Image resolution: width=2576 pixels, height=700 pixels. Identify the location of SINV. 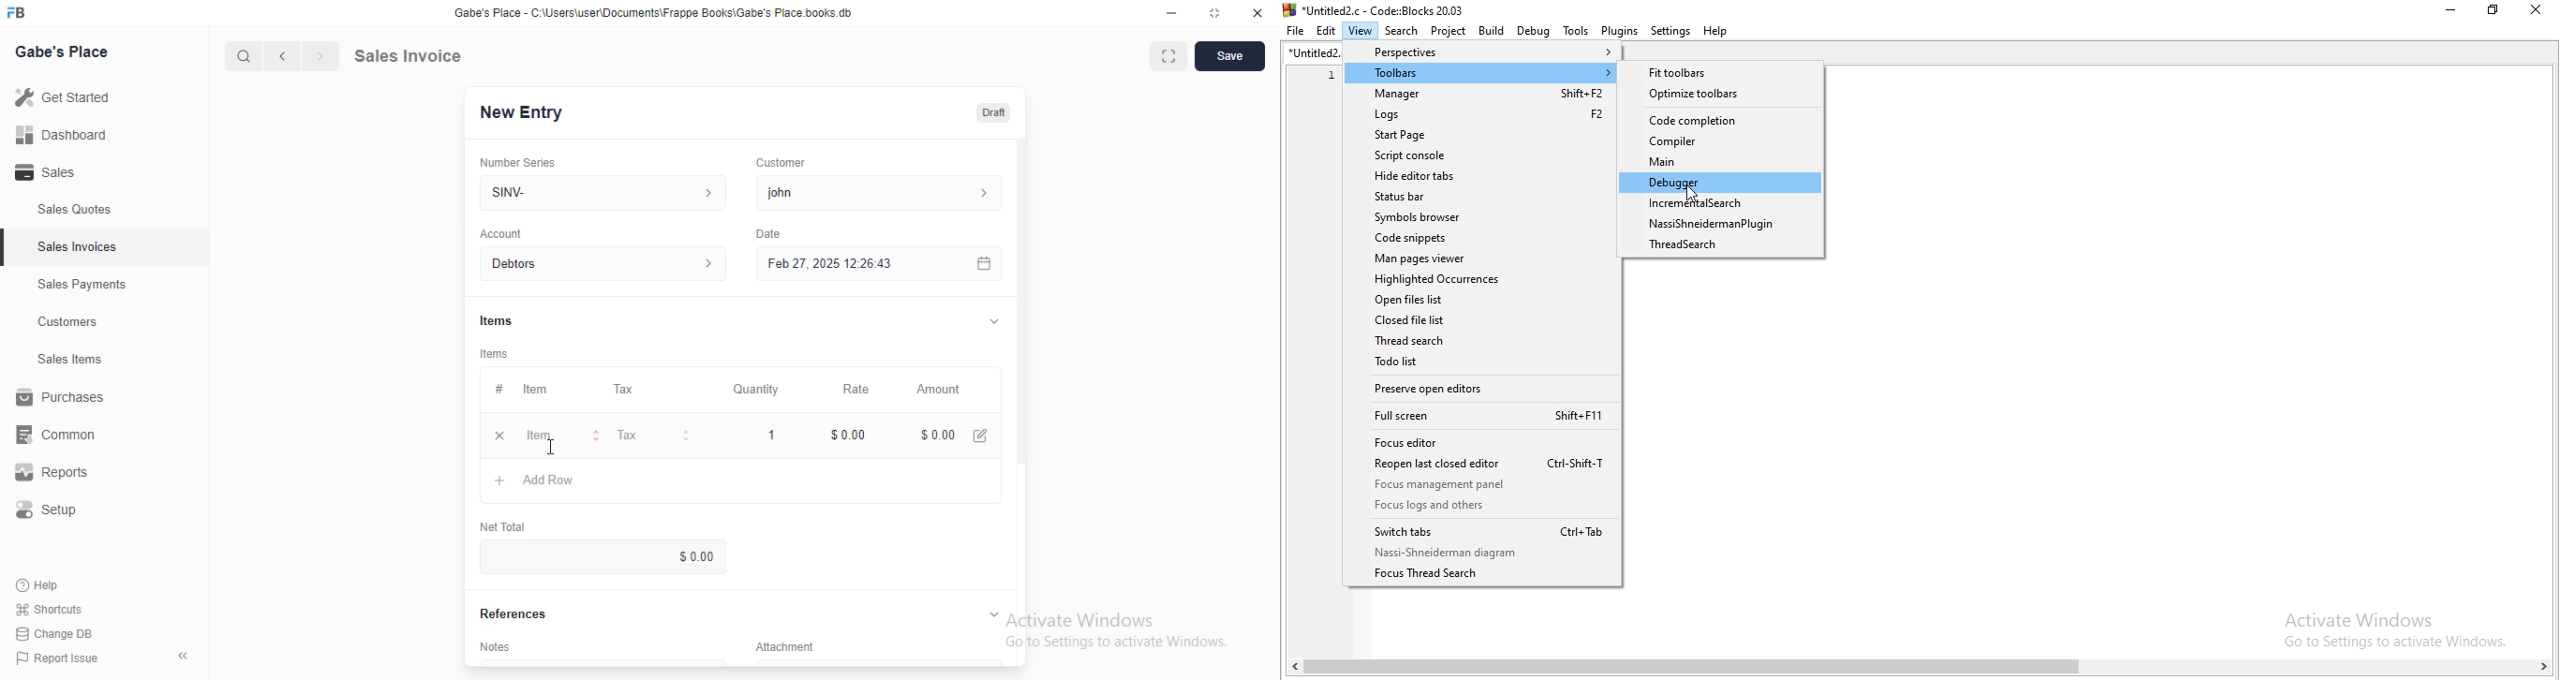
(597, 193).